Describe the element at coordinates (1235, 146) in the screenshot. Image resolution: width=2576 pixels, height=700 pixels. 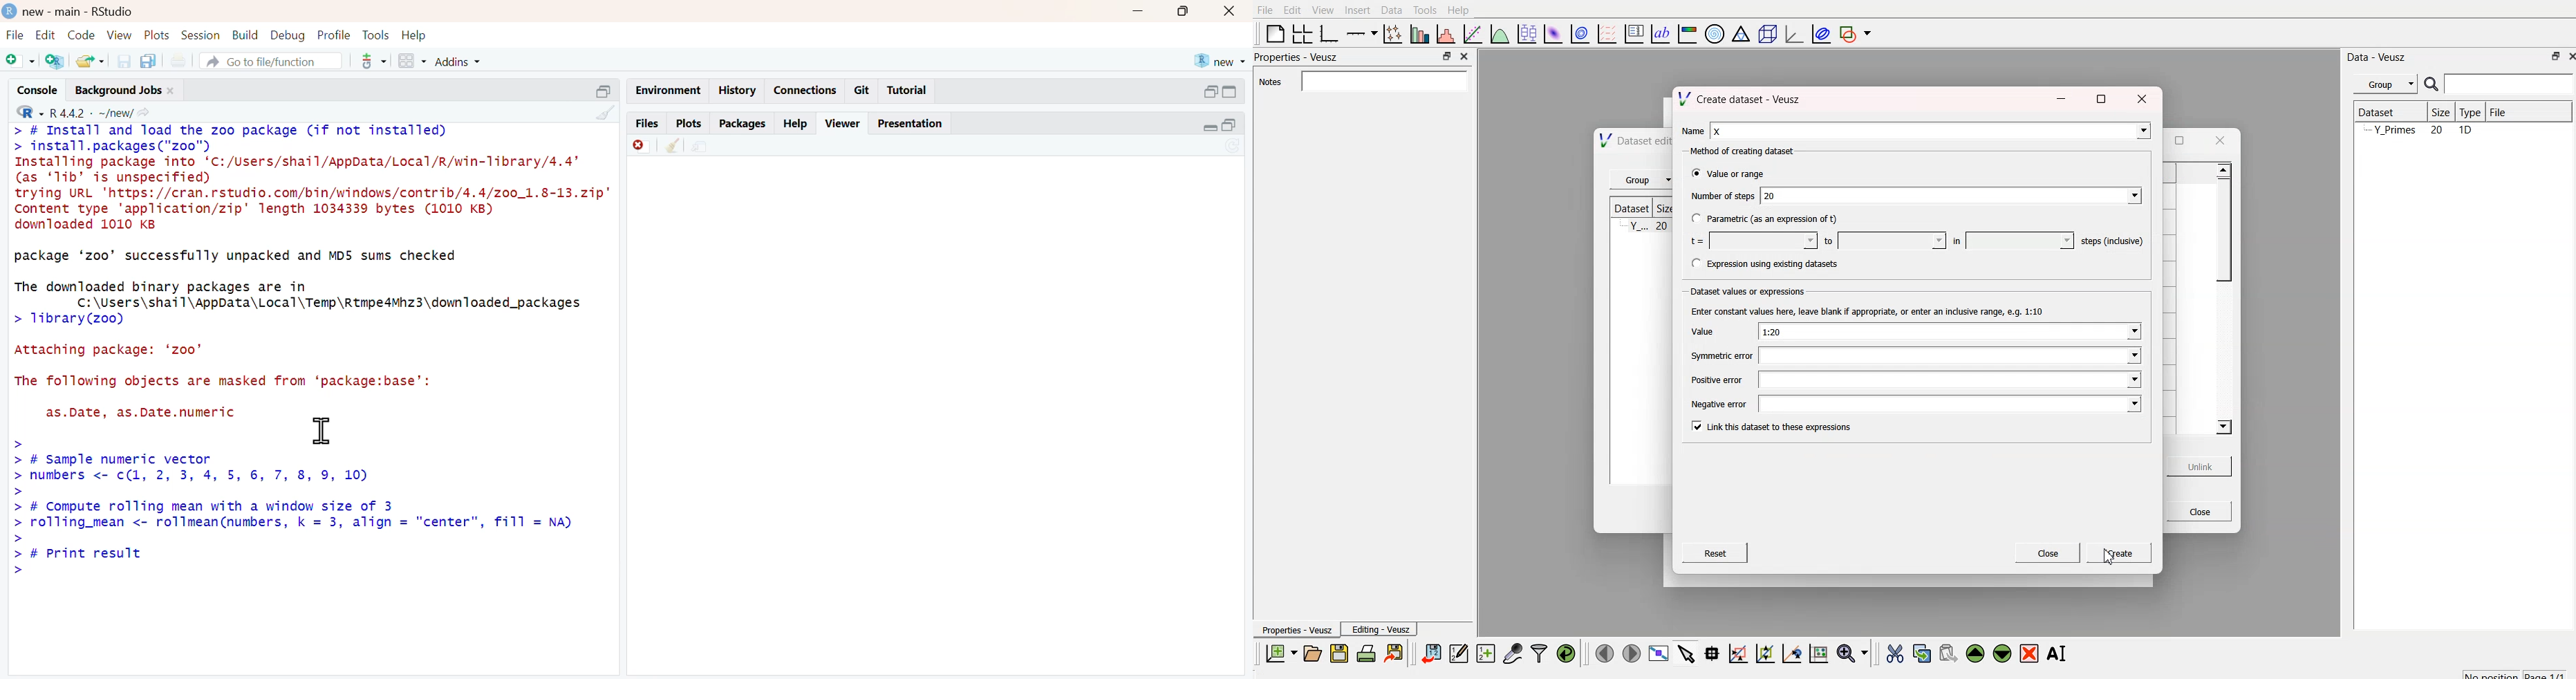
I see `Sync` at that location.